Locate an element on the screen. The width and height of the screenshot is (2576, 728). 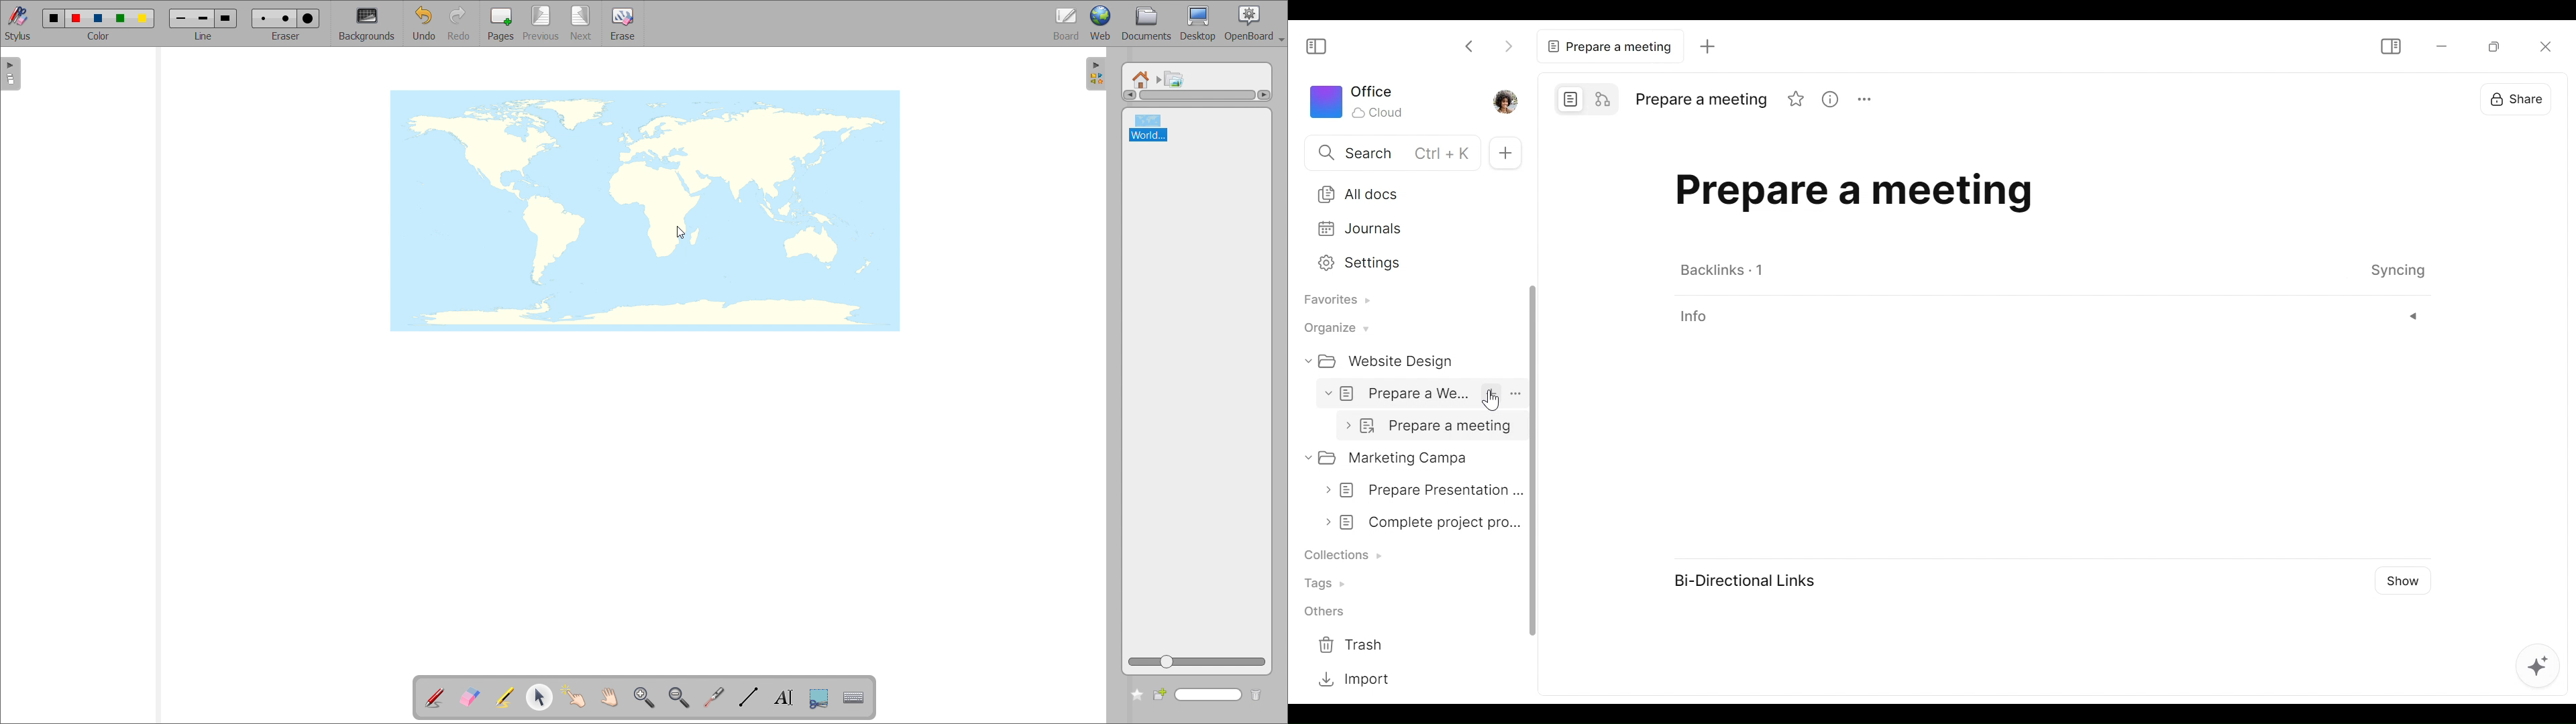
Edgeless mode is located at coordinates (1601, 99).